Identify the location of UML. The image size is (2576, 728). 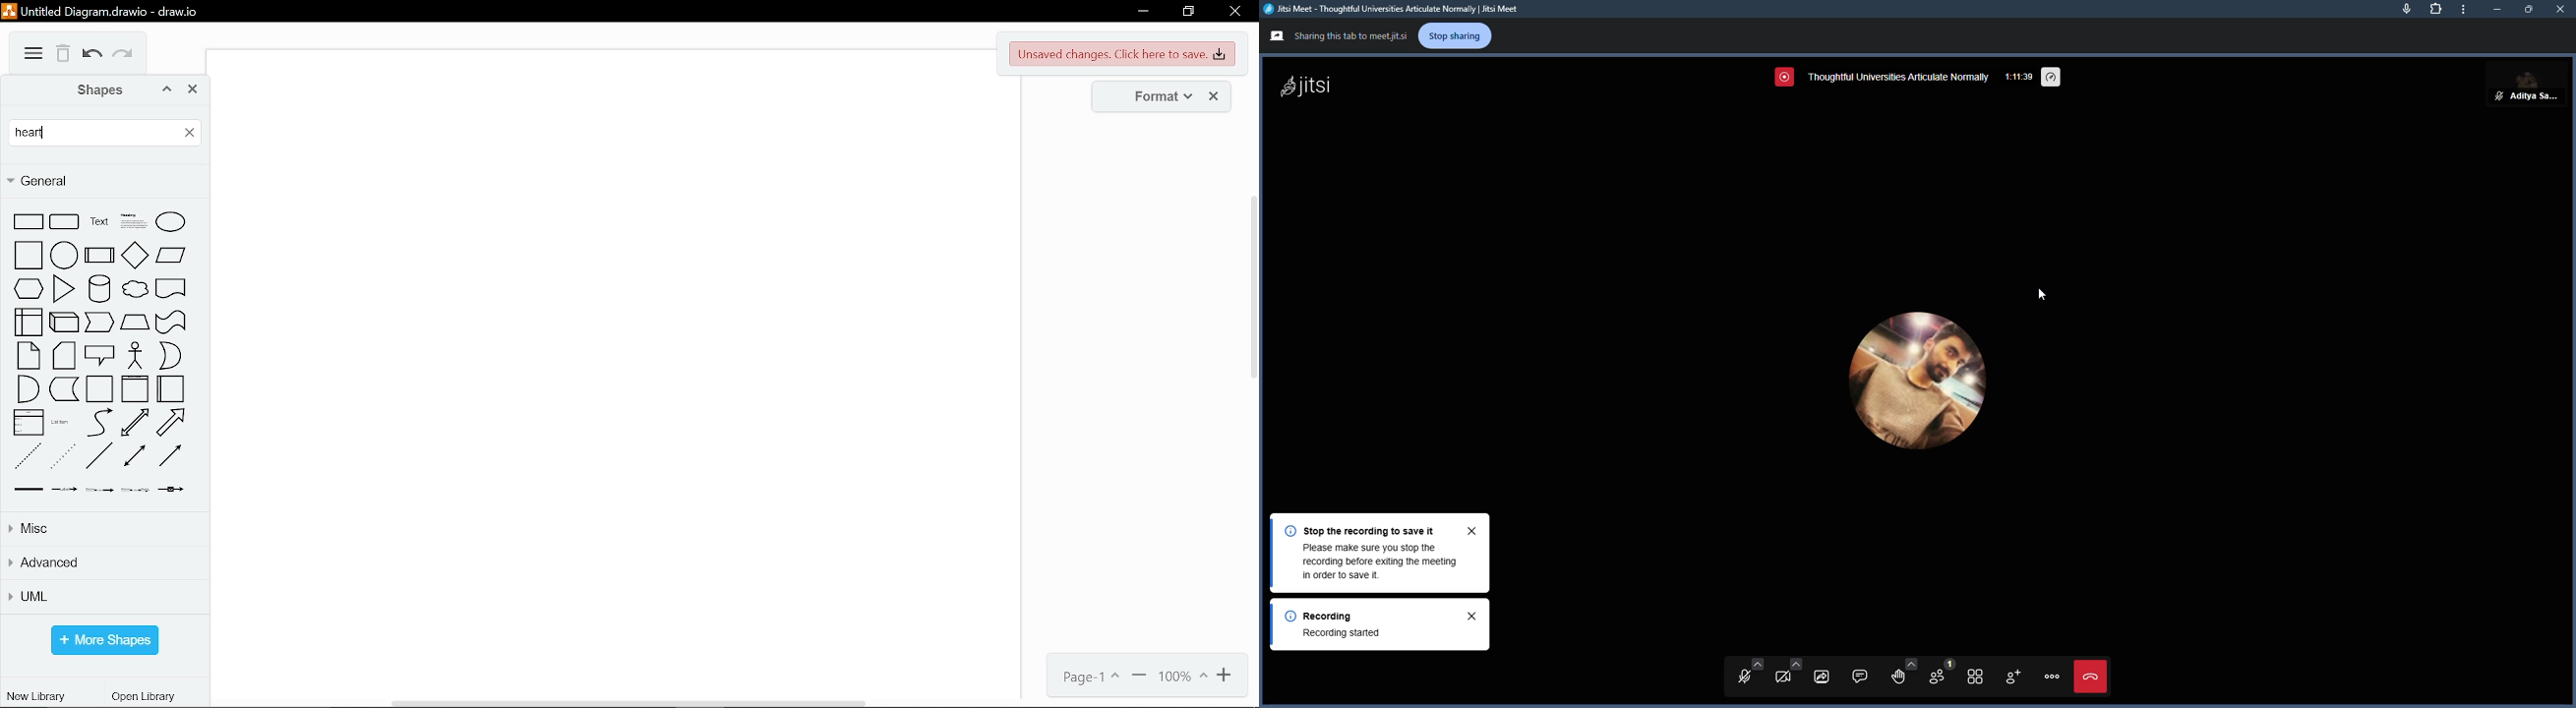
(103, 597).